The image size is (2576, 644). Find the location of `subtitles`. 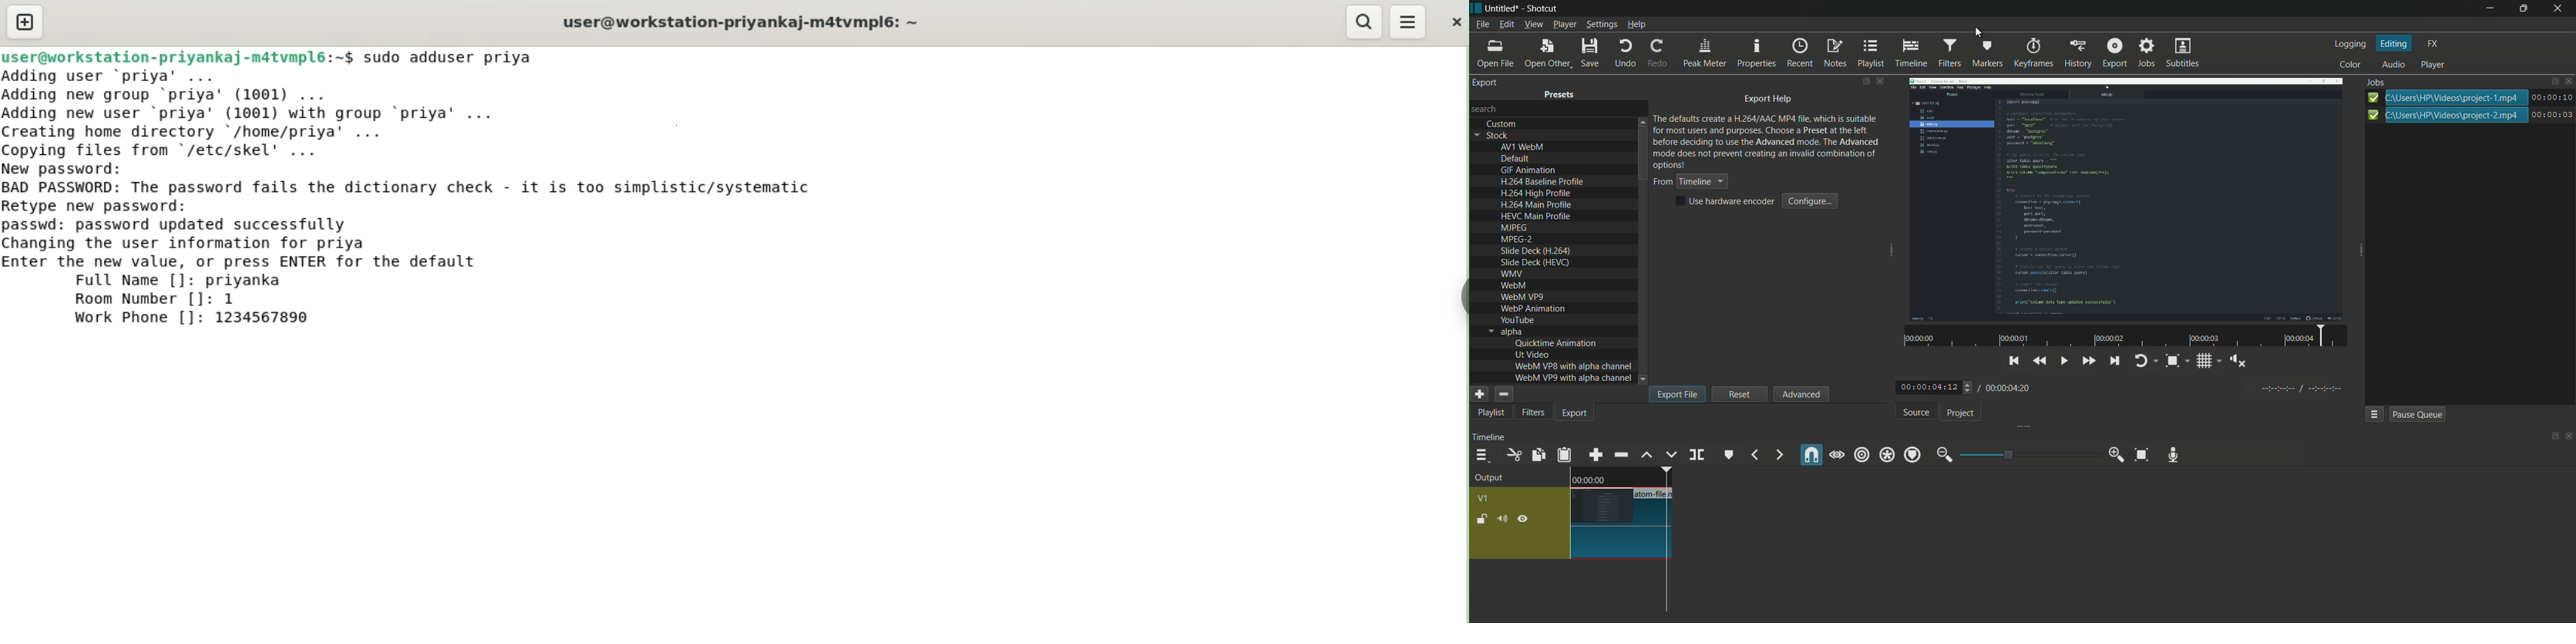

subtitles is located at coordinates (2181, 52).